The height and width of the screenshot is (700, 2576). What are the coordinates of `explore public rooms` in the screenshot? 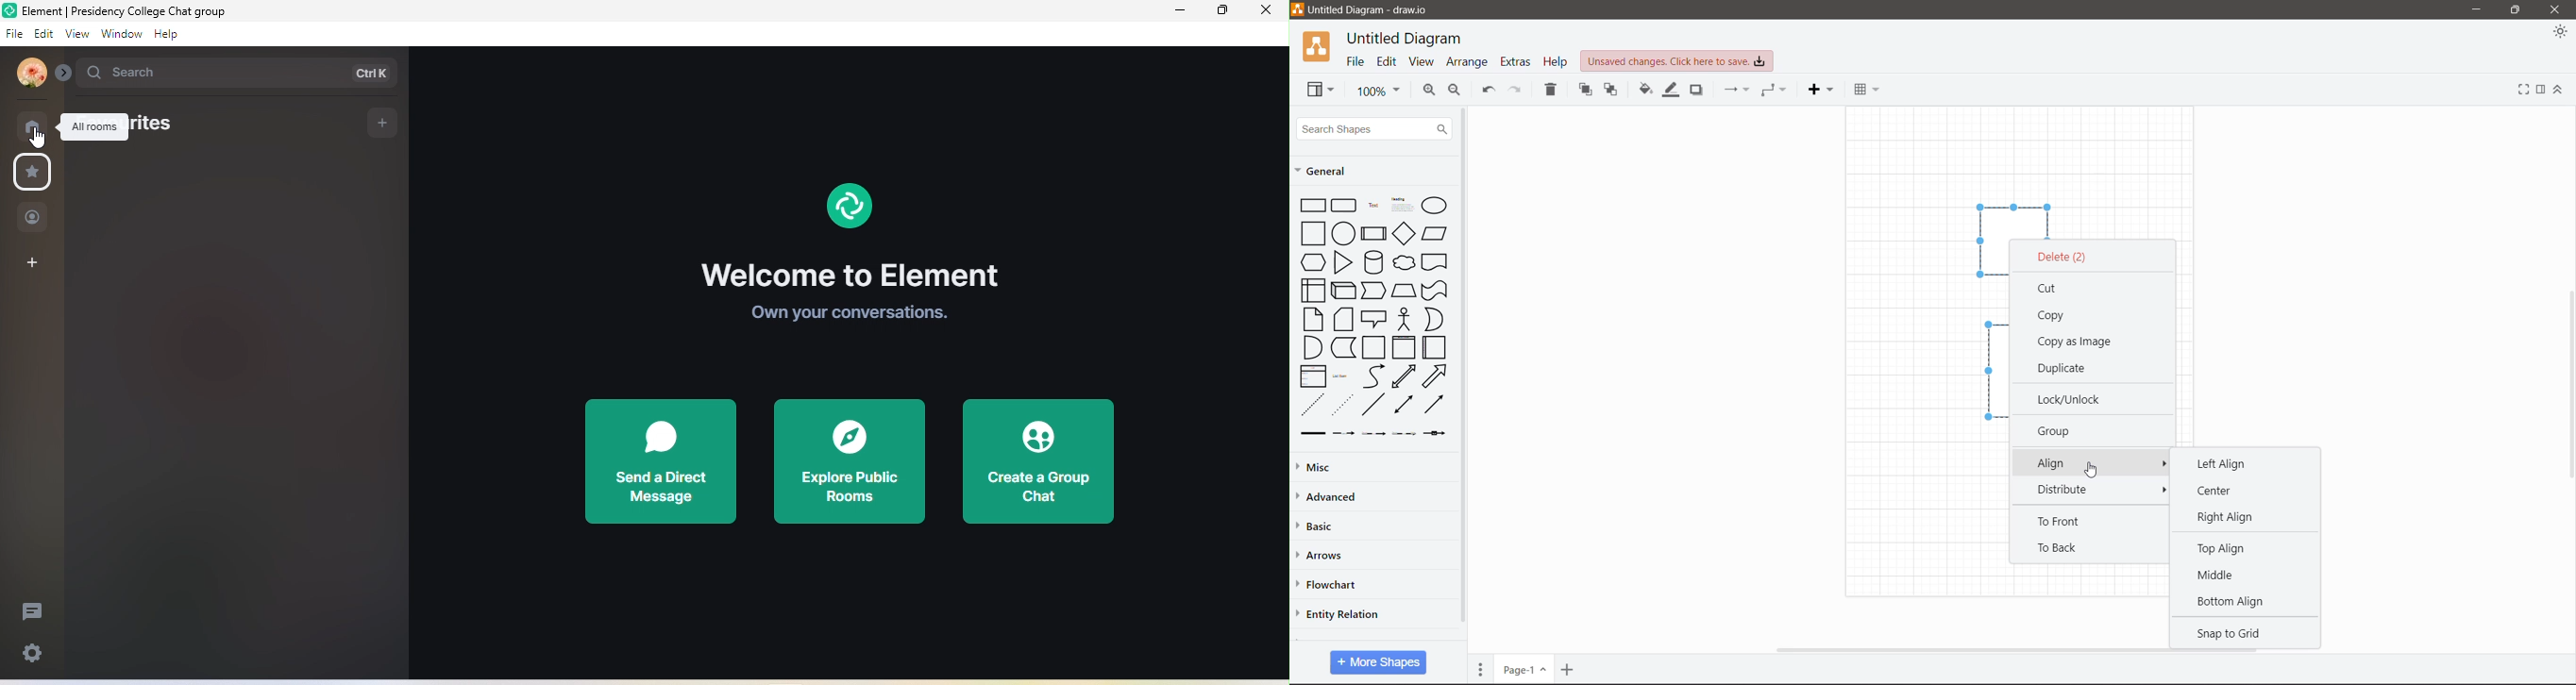 It's located at (850, 461).